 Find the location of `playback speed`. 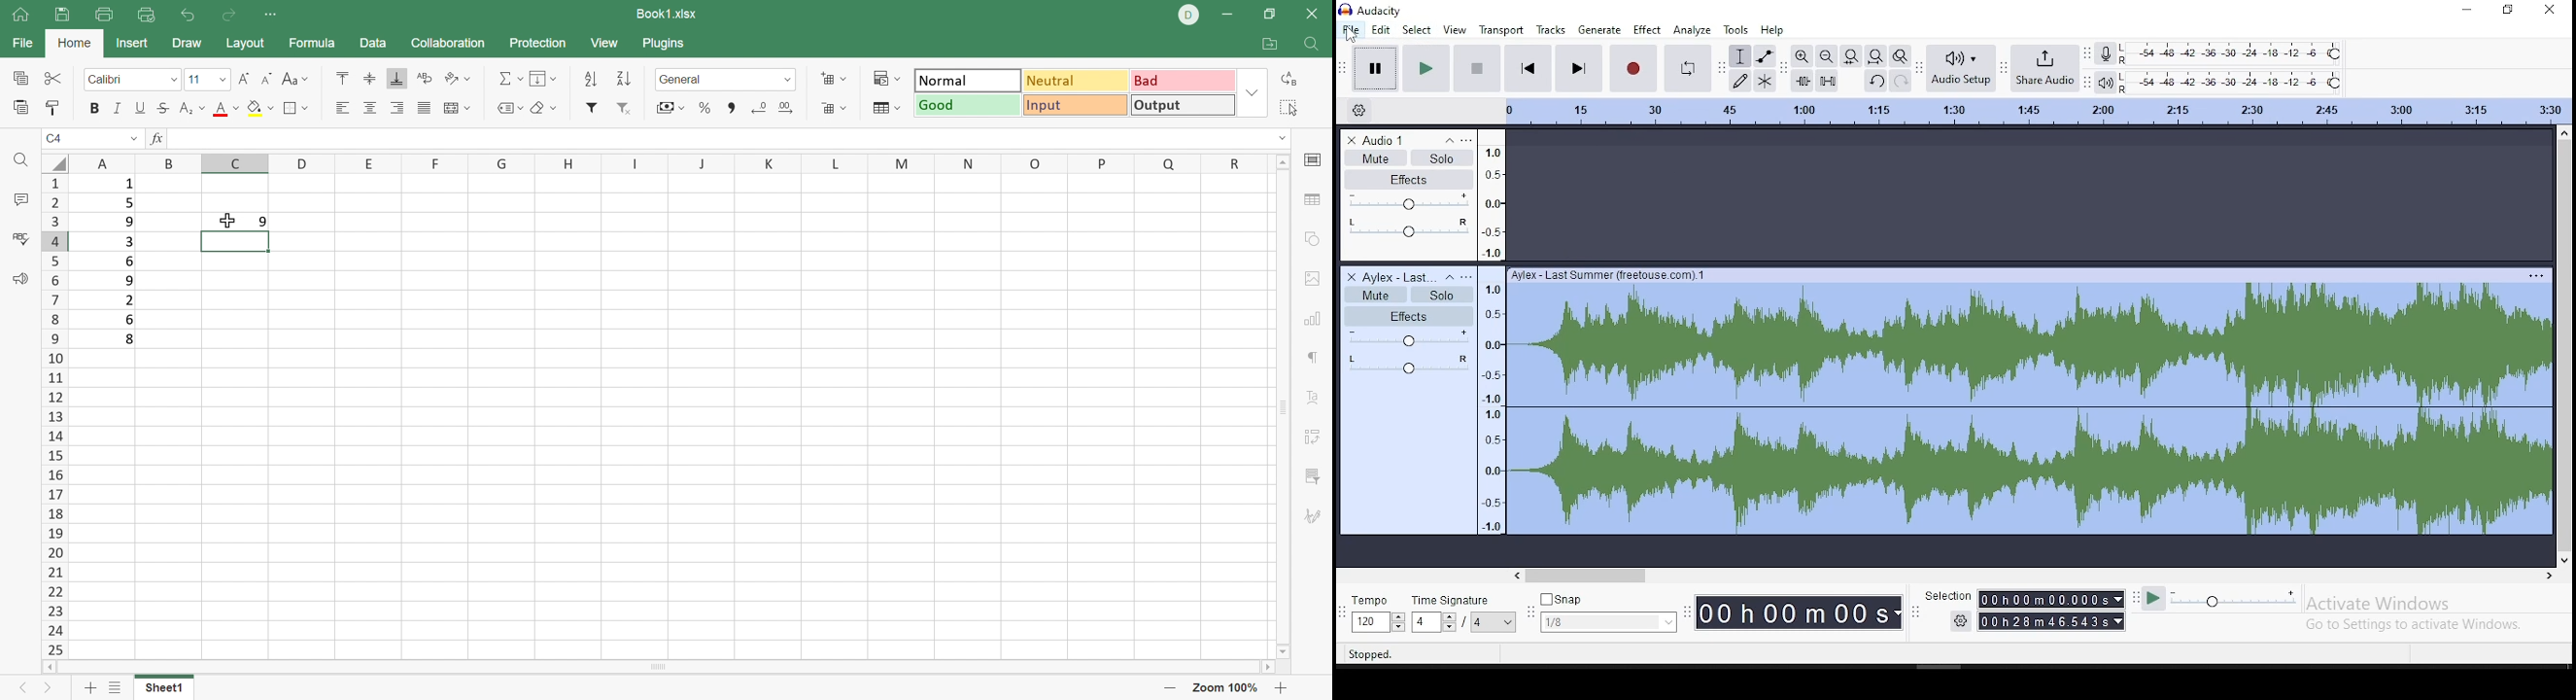

playback speed is located at coordinates (2232, 600).